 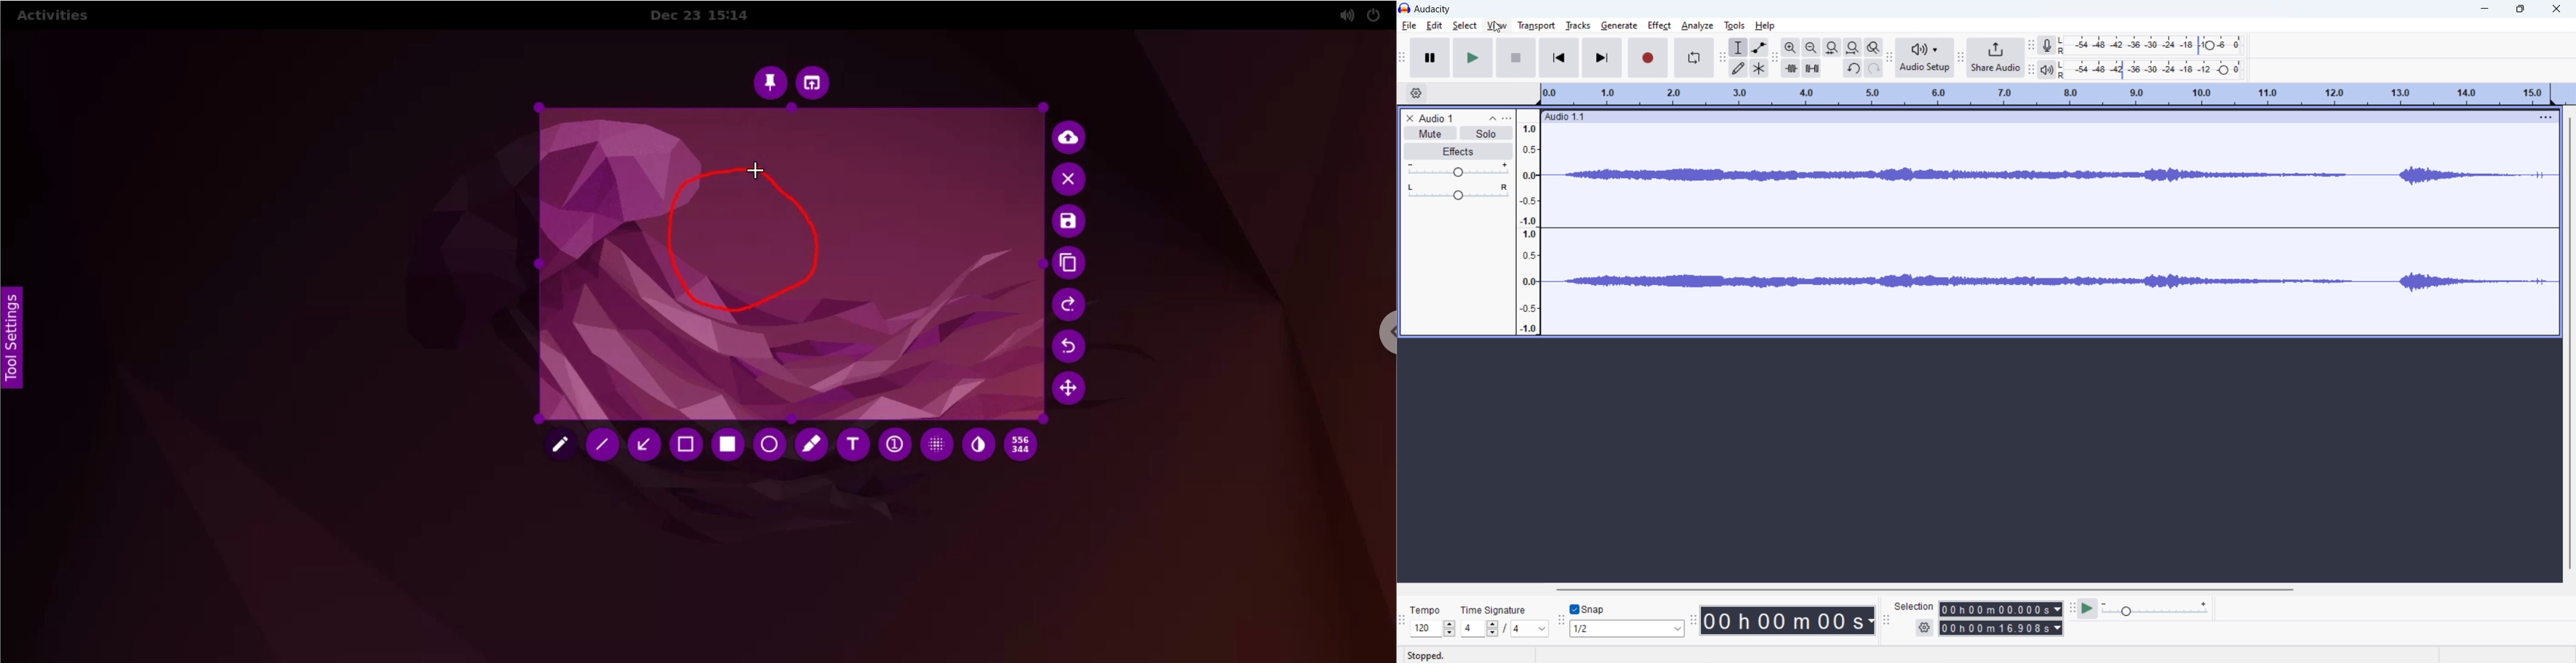 What do you see at coordinates (1619, 25) in the screenshot?
I see `generate` at bounding box center [1619, 25].